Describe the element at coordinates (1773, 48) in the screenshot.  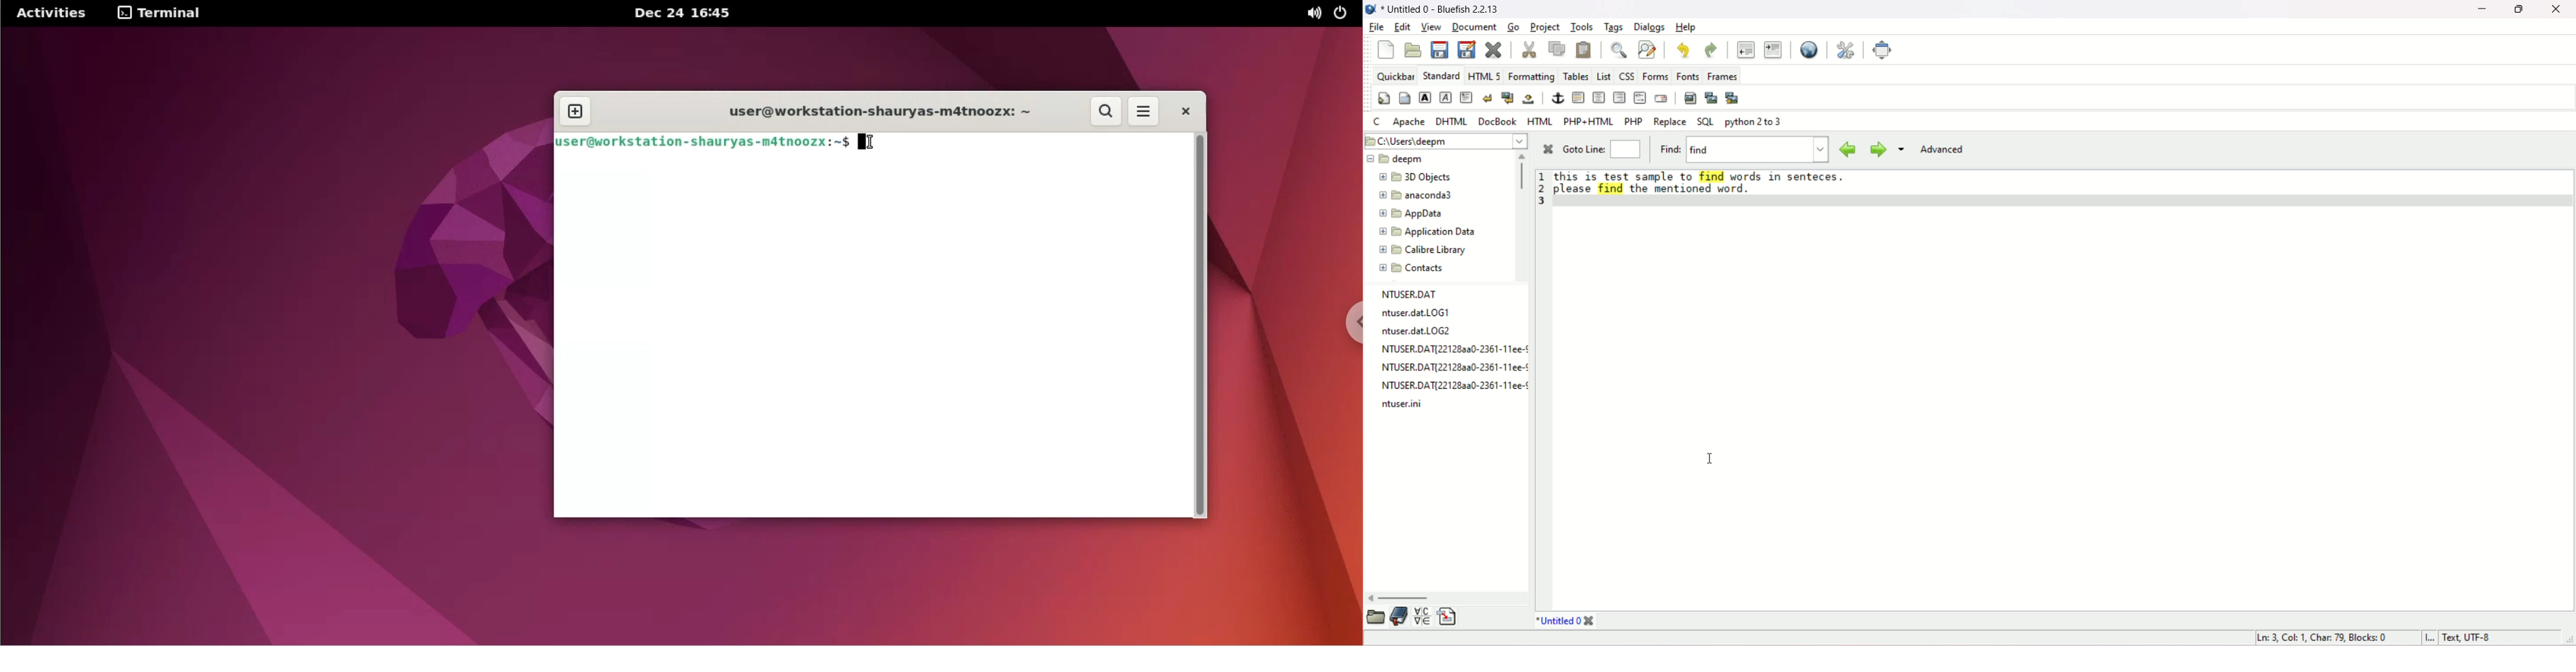
I see `indent` at that location.